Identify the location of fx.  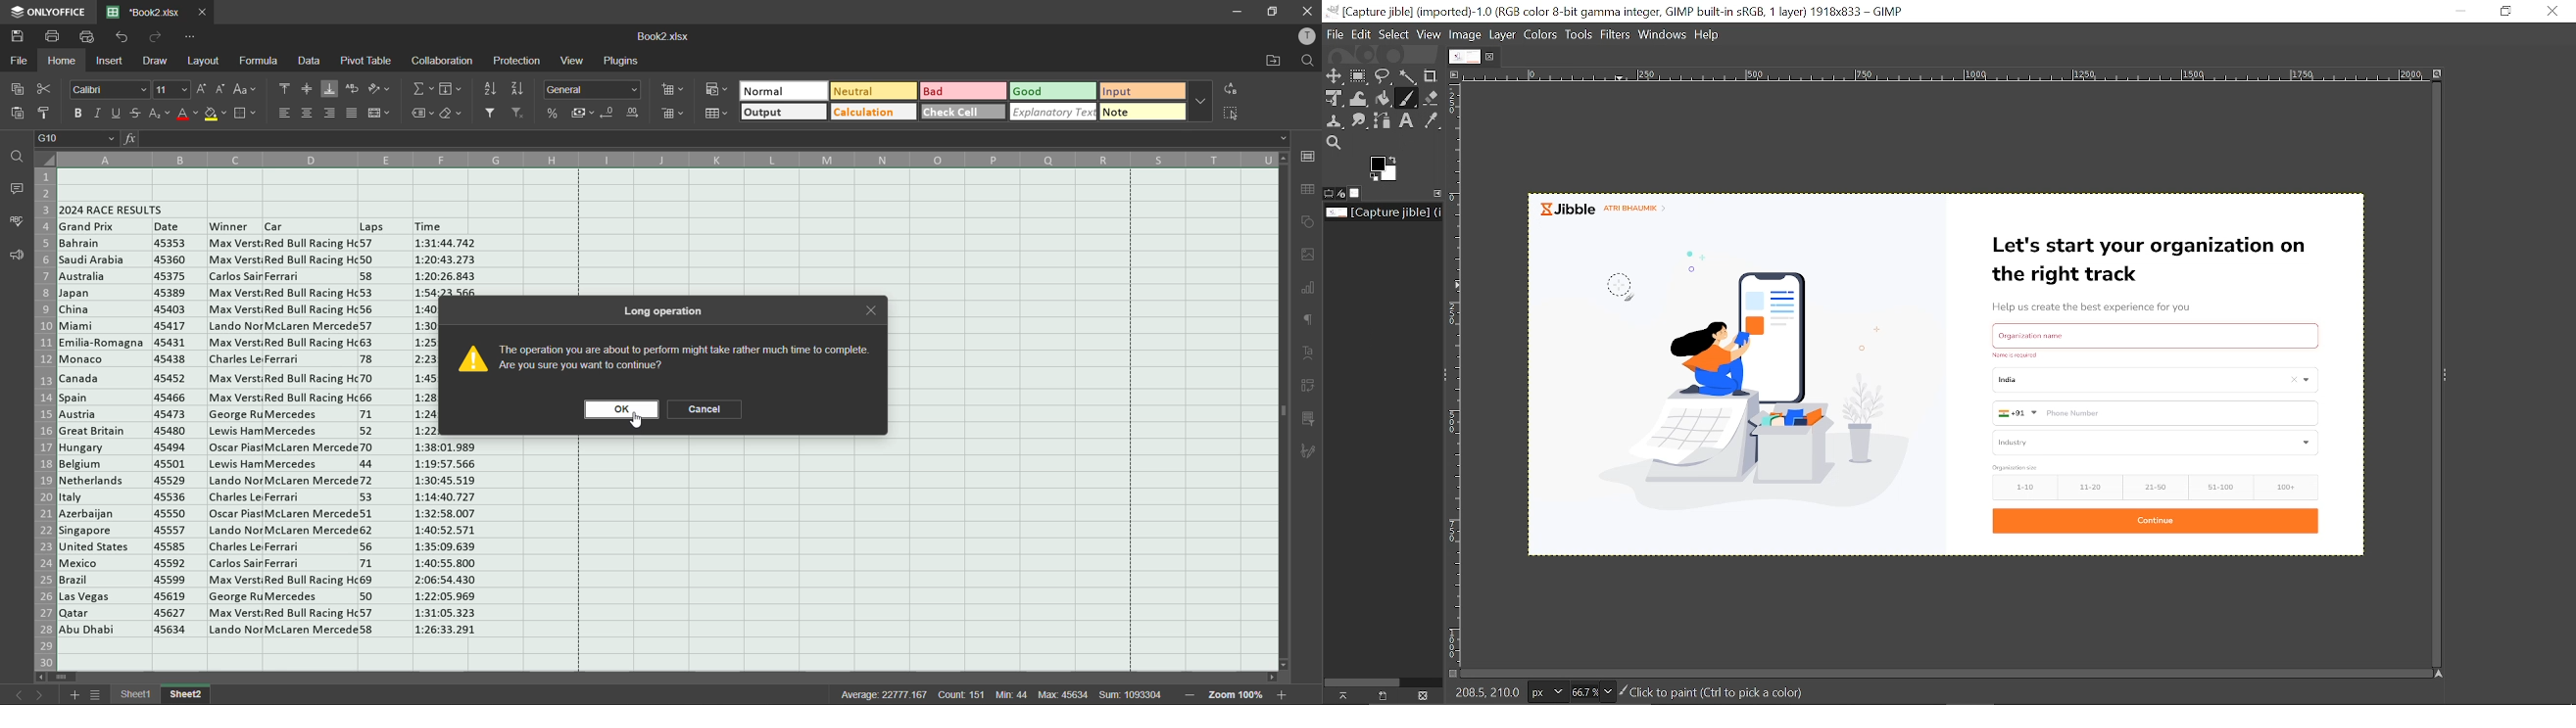
(132, 140).